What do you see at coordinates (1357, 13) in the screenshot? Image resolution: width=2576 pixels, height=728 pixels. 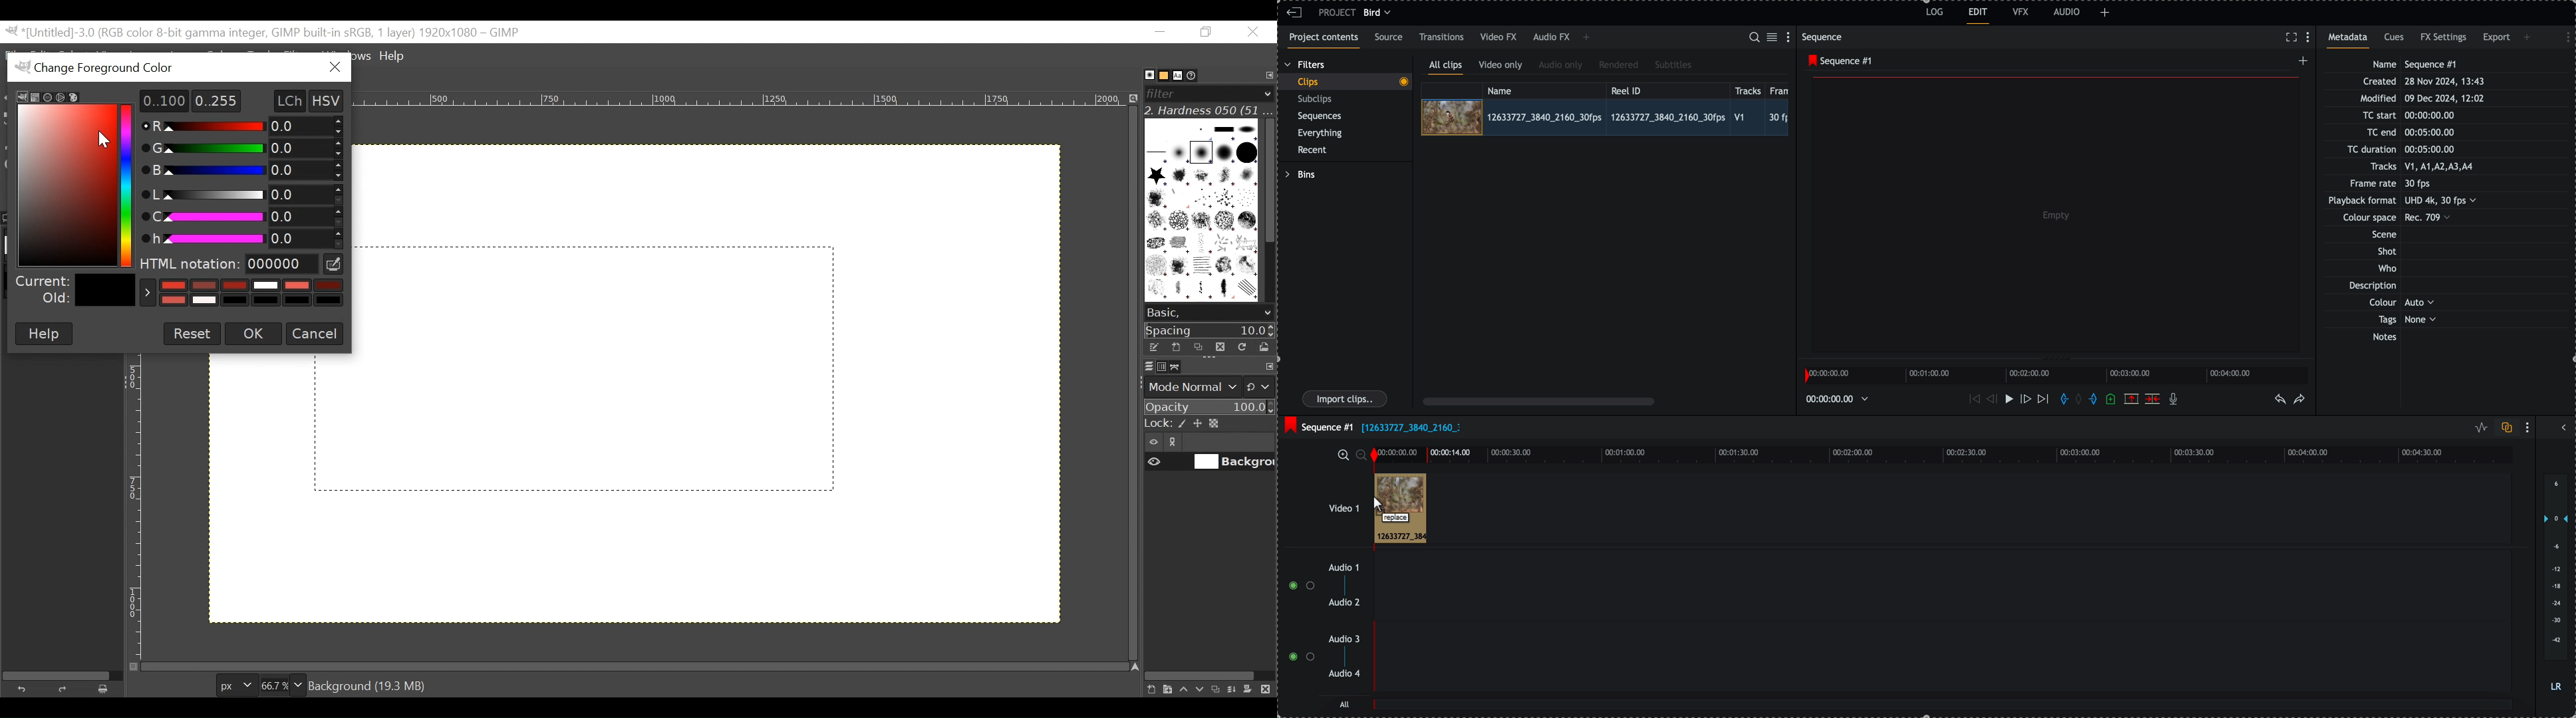 I see `project bird` at bounding box center [1357, 13].